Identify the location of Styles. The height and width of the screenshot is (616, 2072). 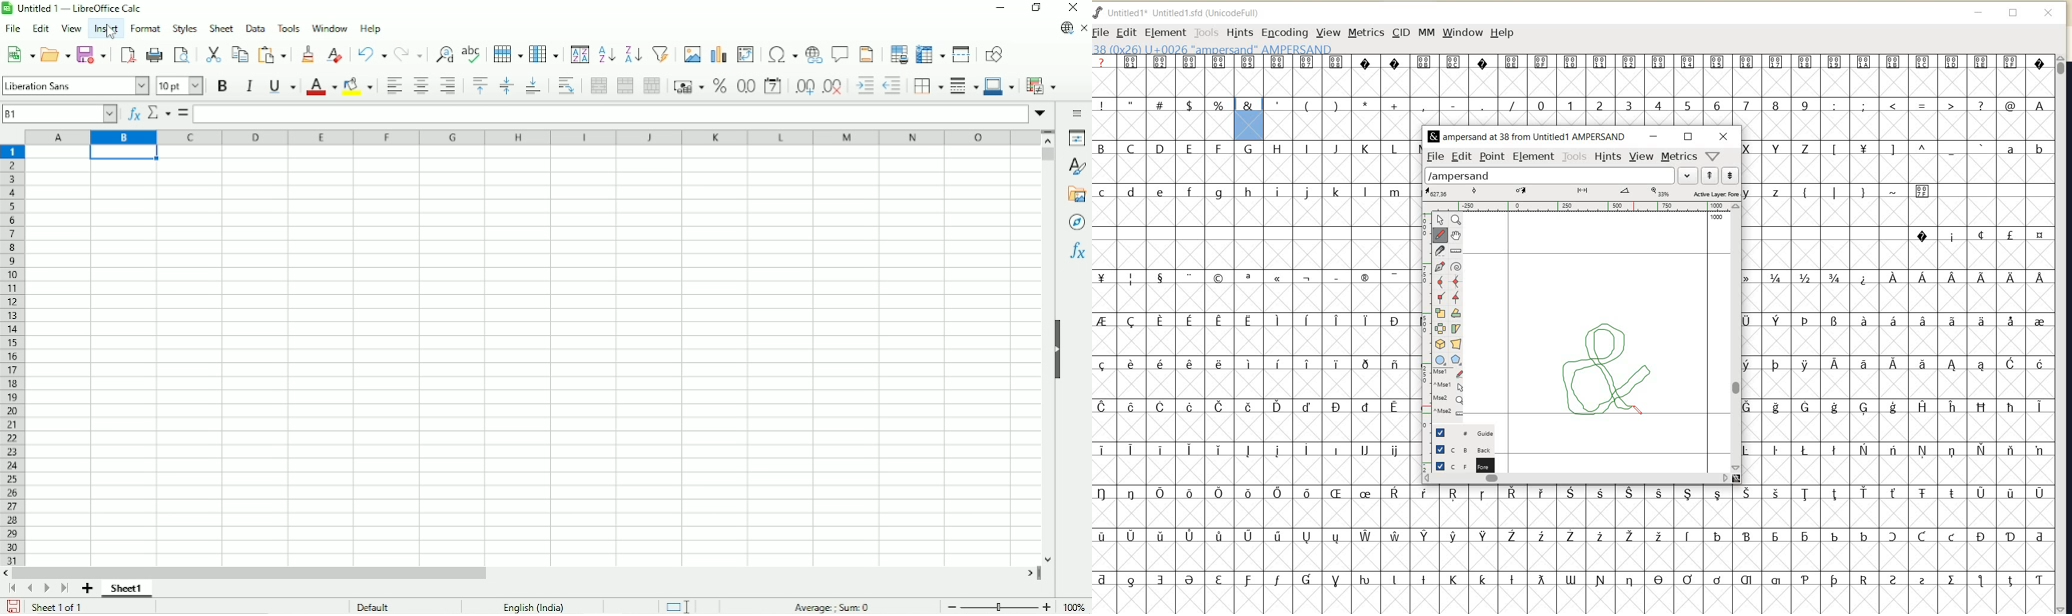
(1079, 165).